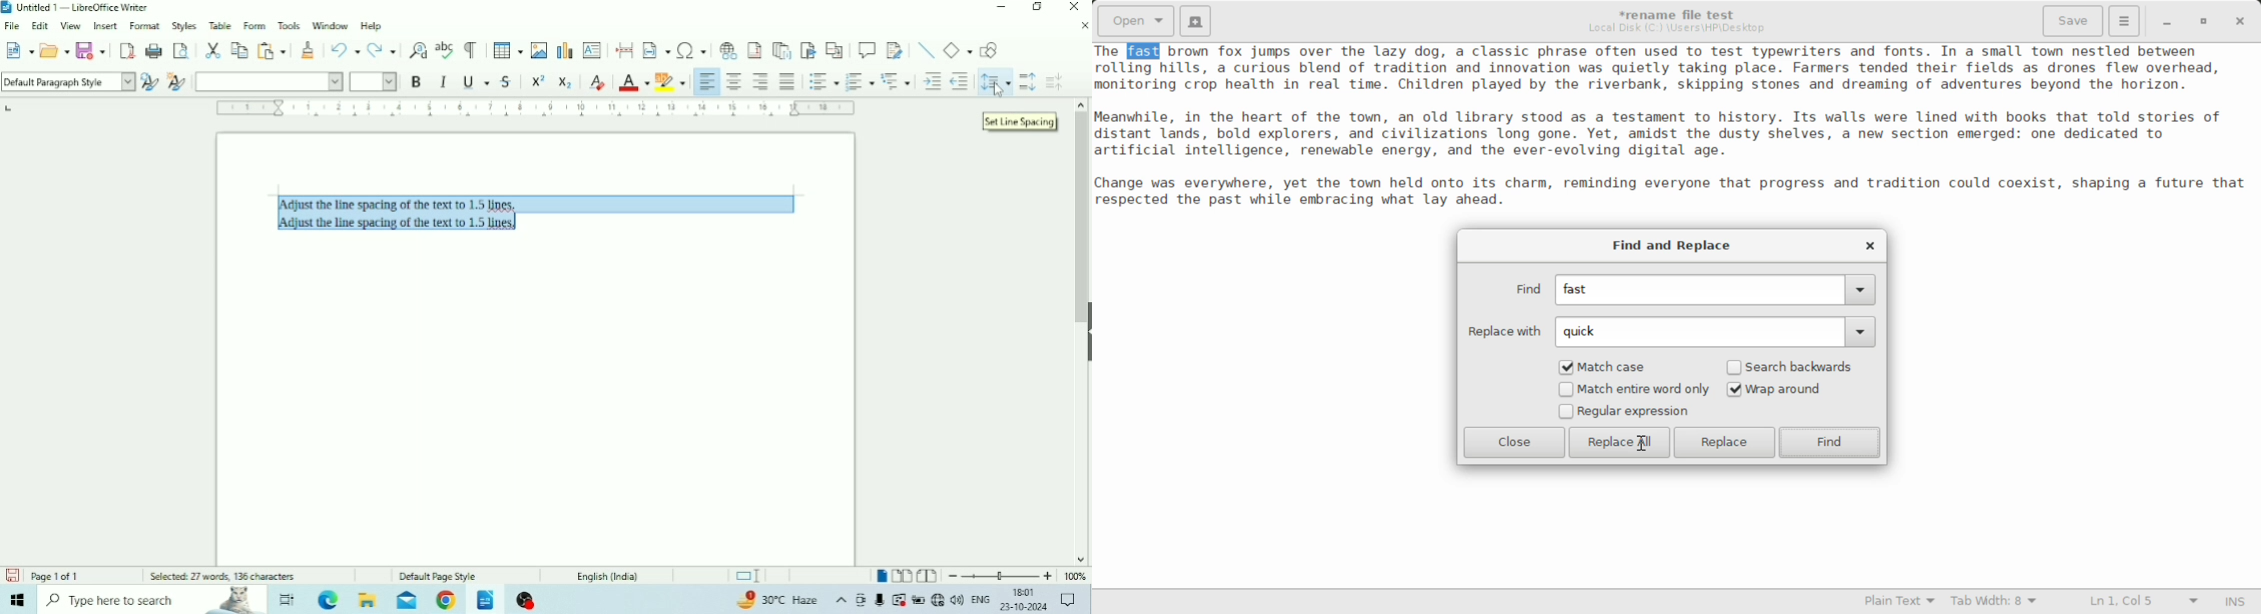  Describe the element at coordinates (145, 25) in the screenshot. I see `Format` at that location.